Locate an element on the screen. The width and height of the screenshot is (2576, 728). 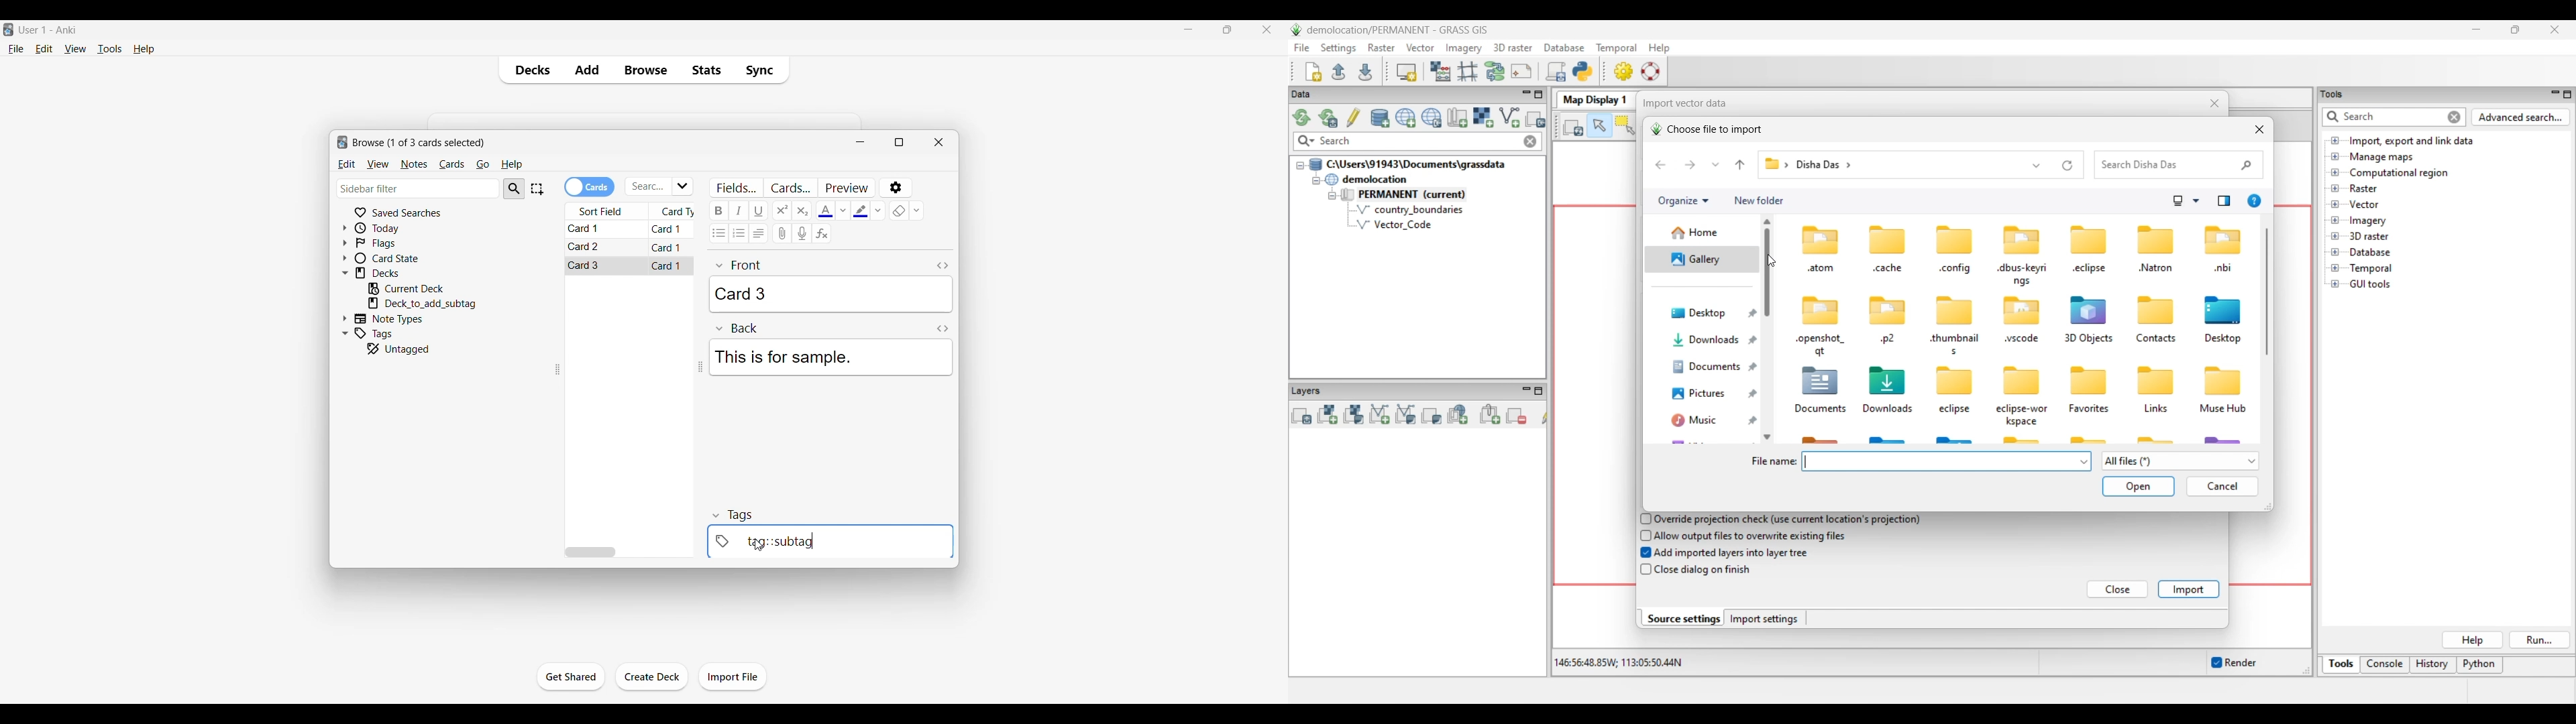
Click to go to current deck is located at coordinates (415, 288).